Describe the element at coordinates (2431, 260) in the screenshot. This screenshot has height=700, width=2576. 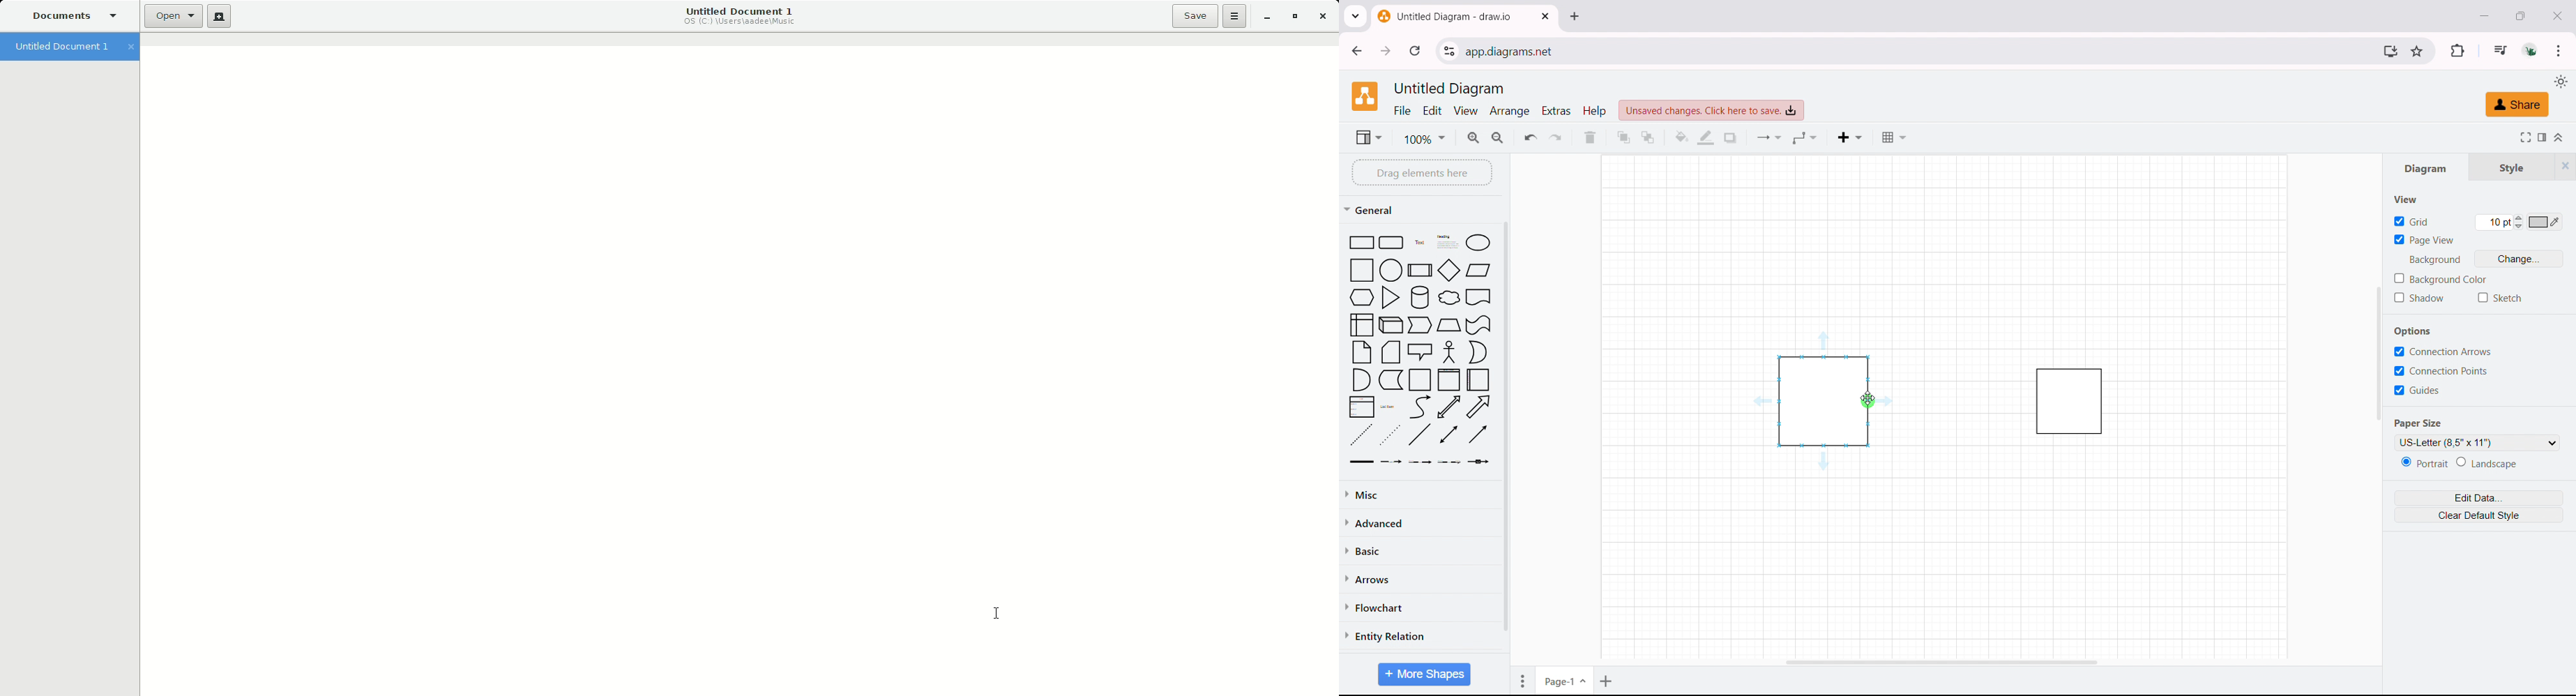
I see `Background` at that location.